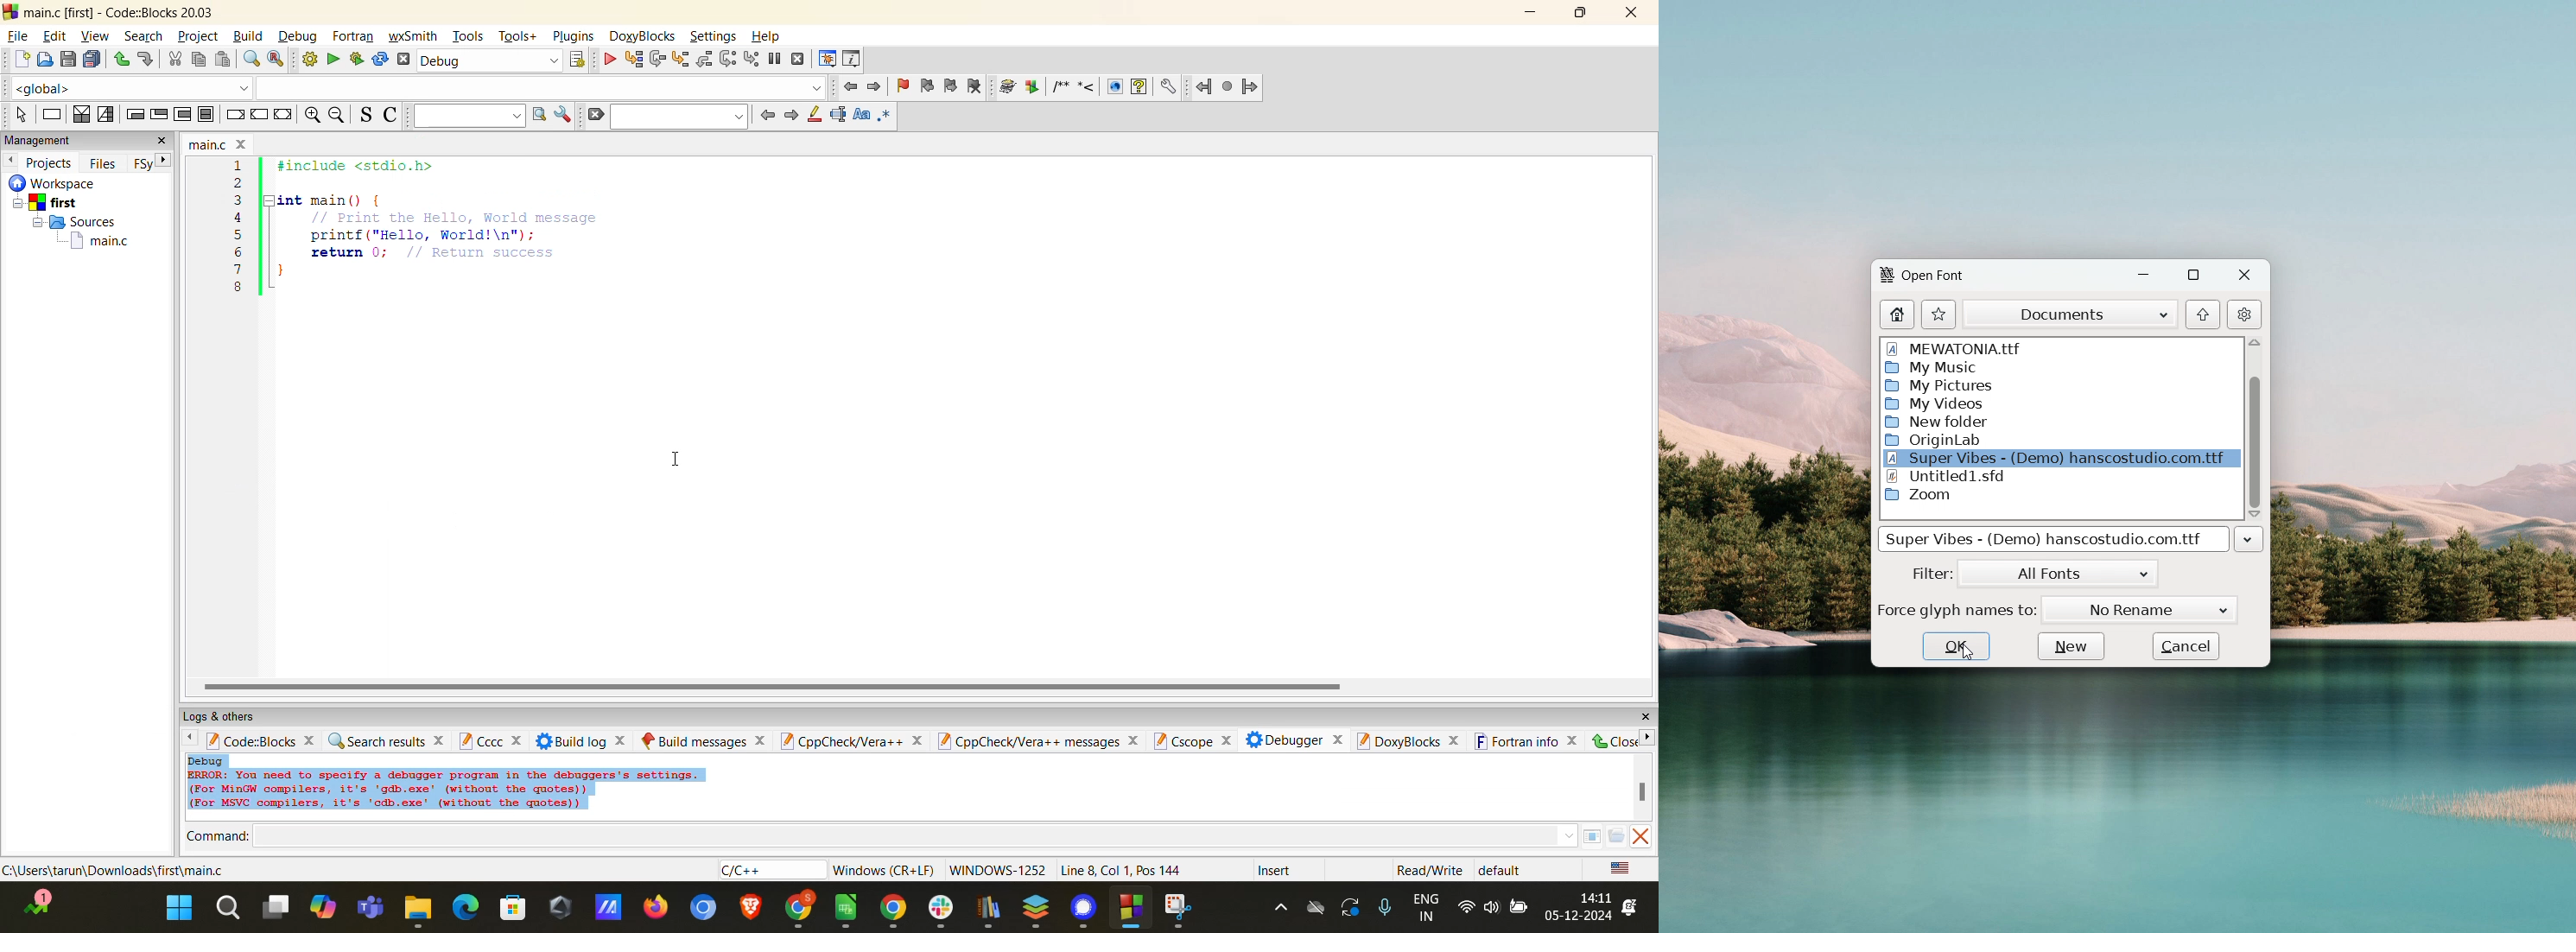  What do you see at coordinates (491, 740) in the screenshot?
I see `cccc` at bounding box center [491, 740].